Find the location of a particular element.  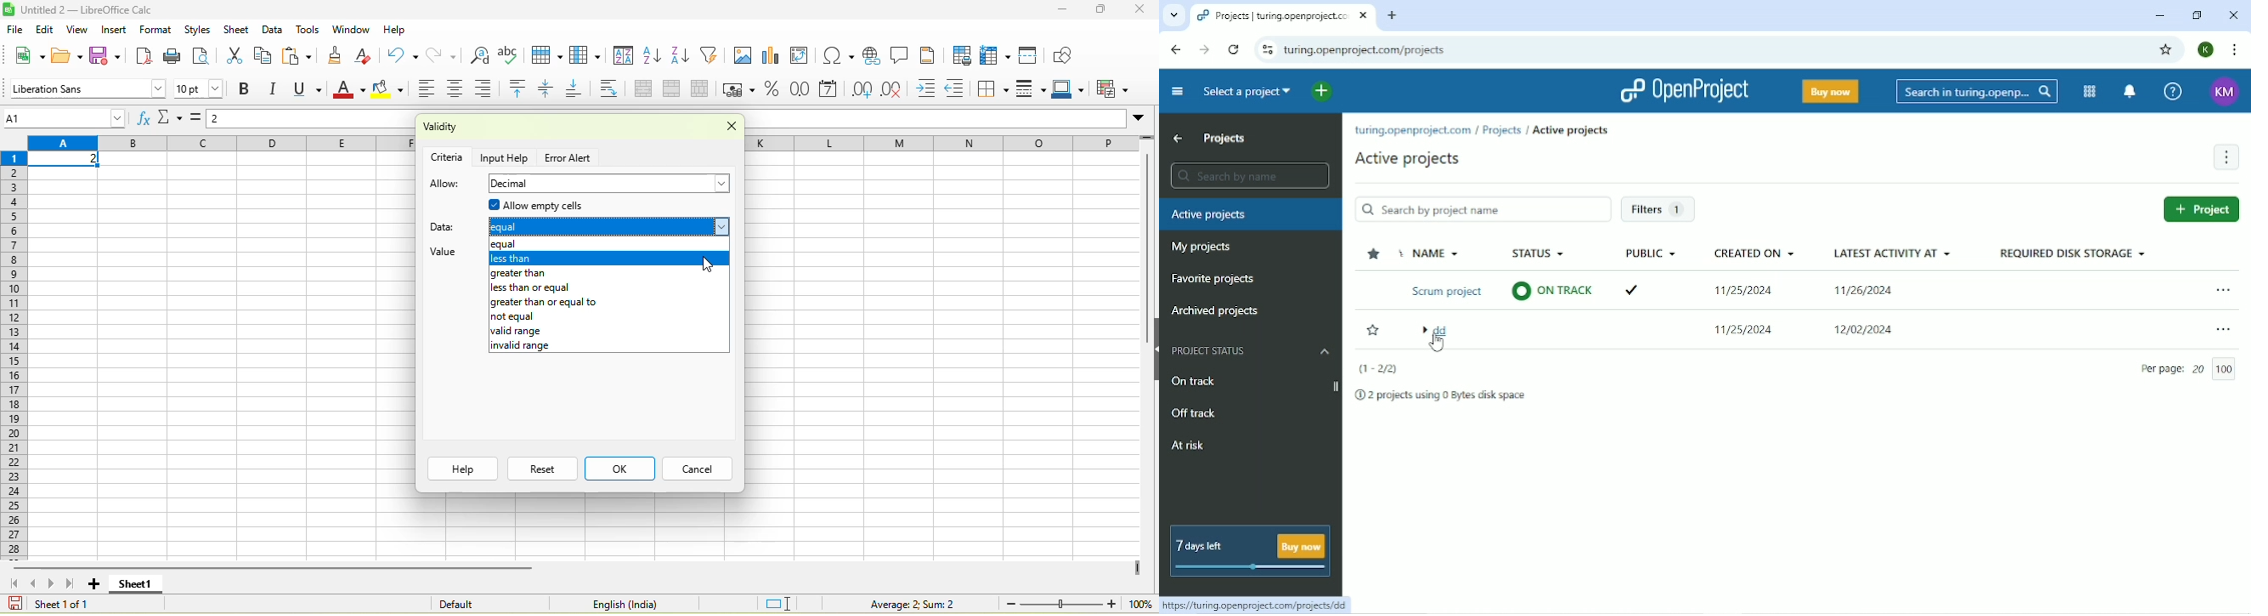

Project is located at coordinates (2202, 209).